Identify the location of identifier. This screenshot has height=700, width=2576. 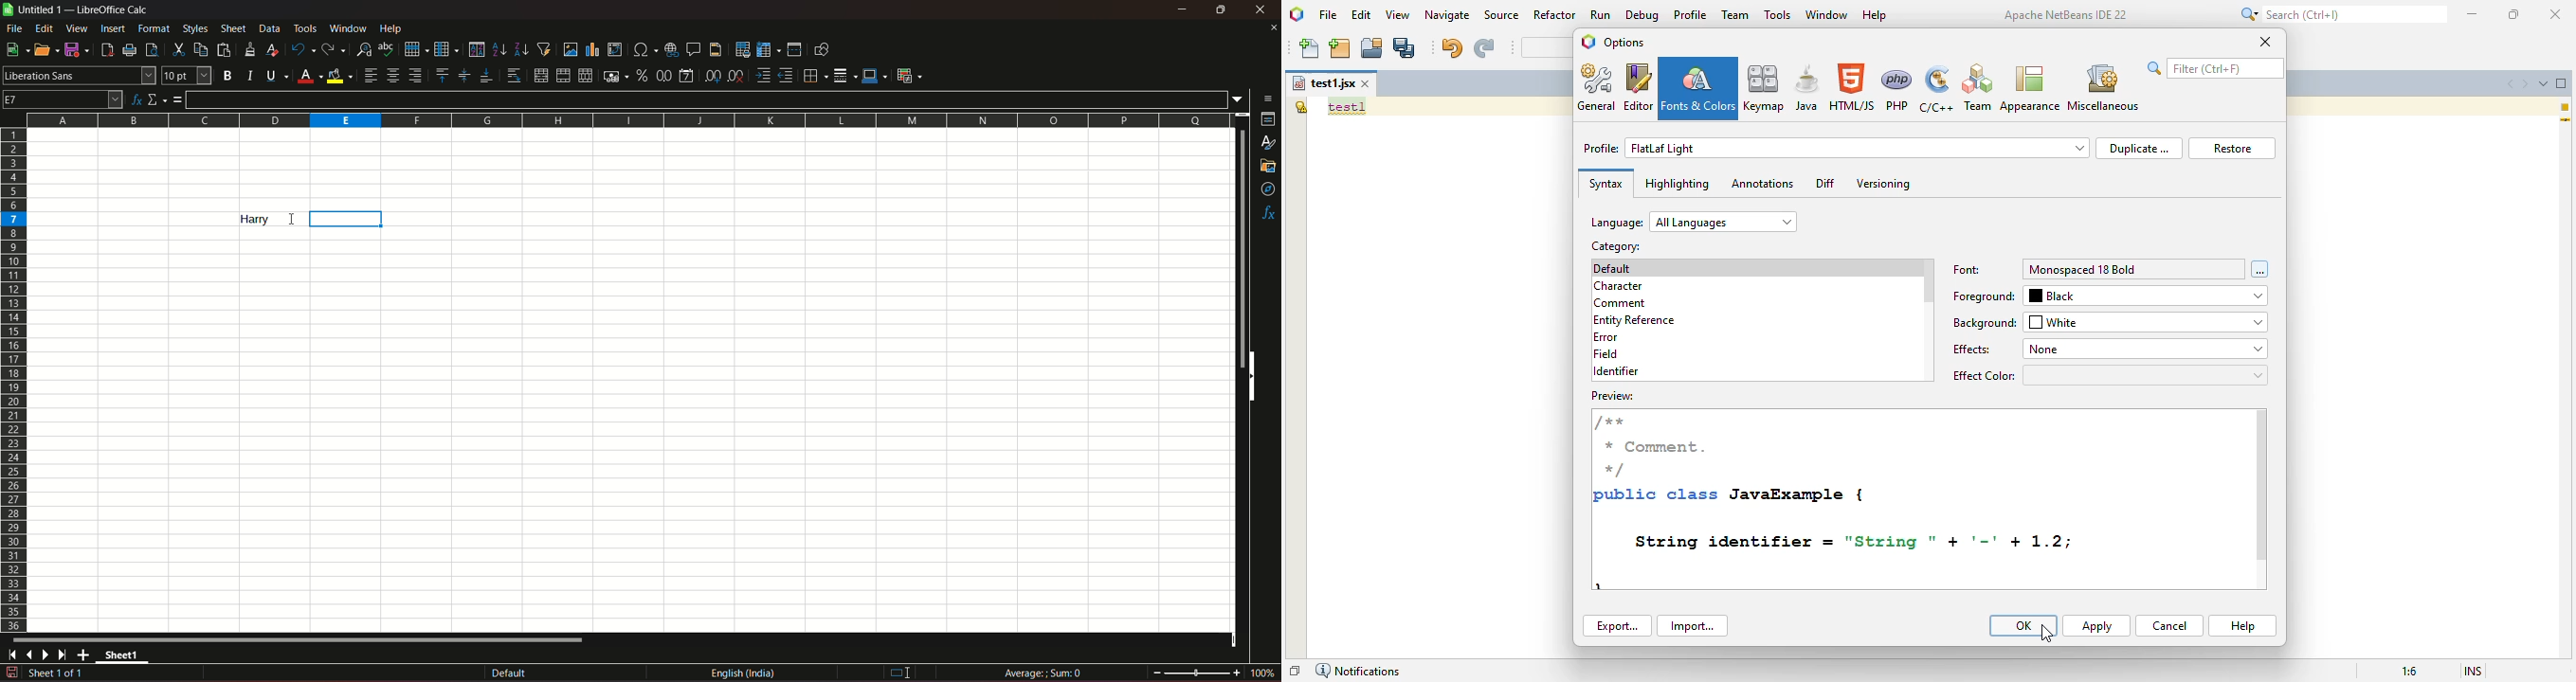
(1616, 371).